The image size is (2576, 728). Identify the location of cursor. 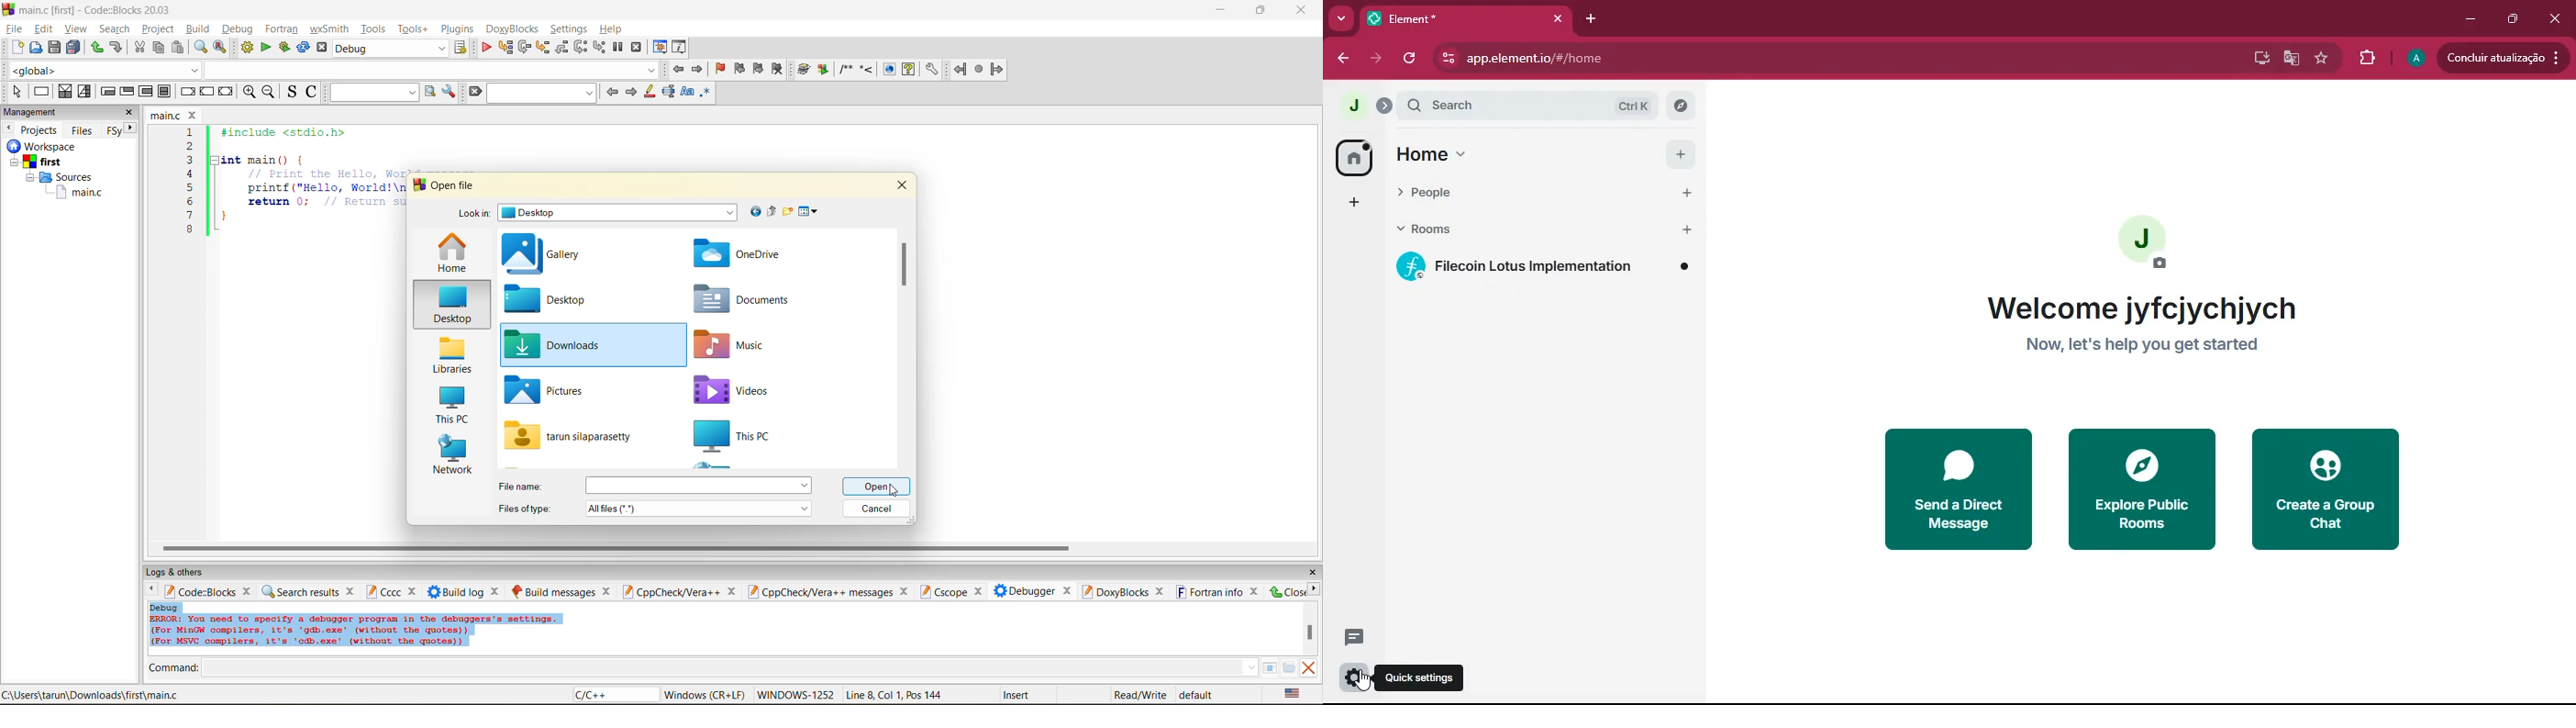
(893, 490).